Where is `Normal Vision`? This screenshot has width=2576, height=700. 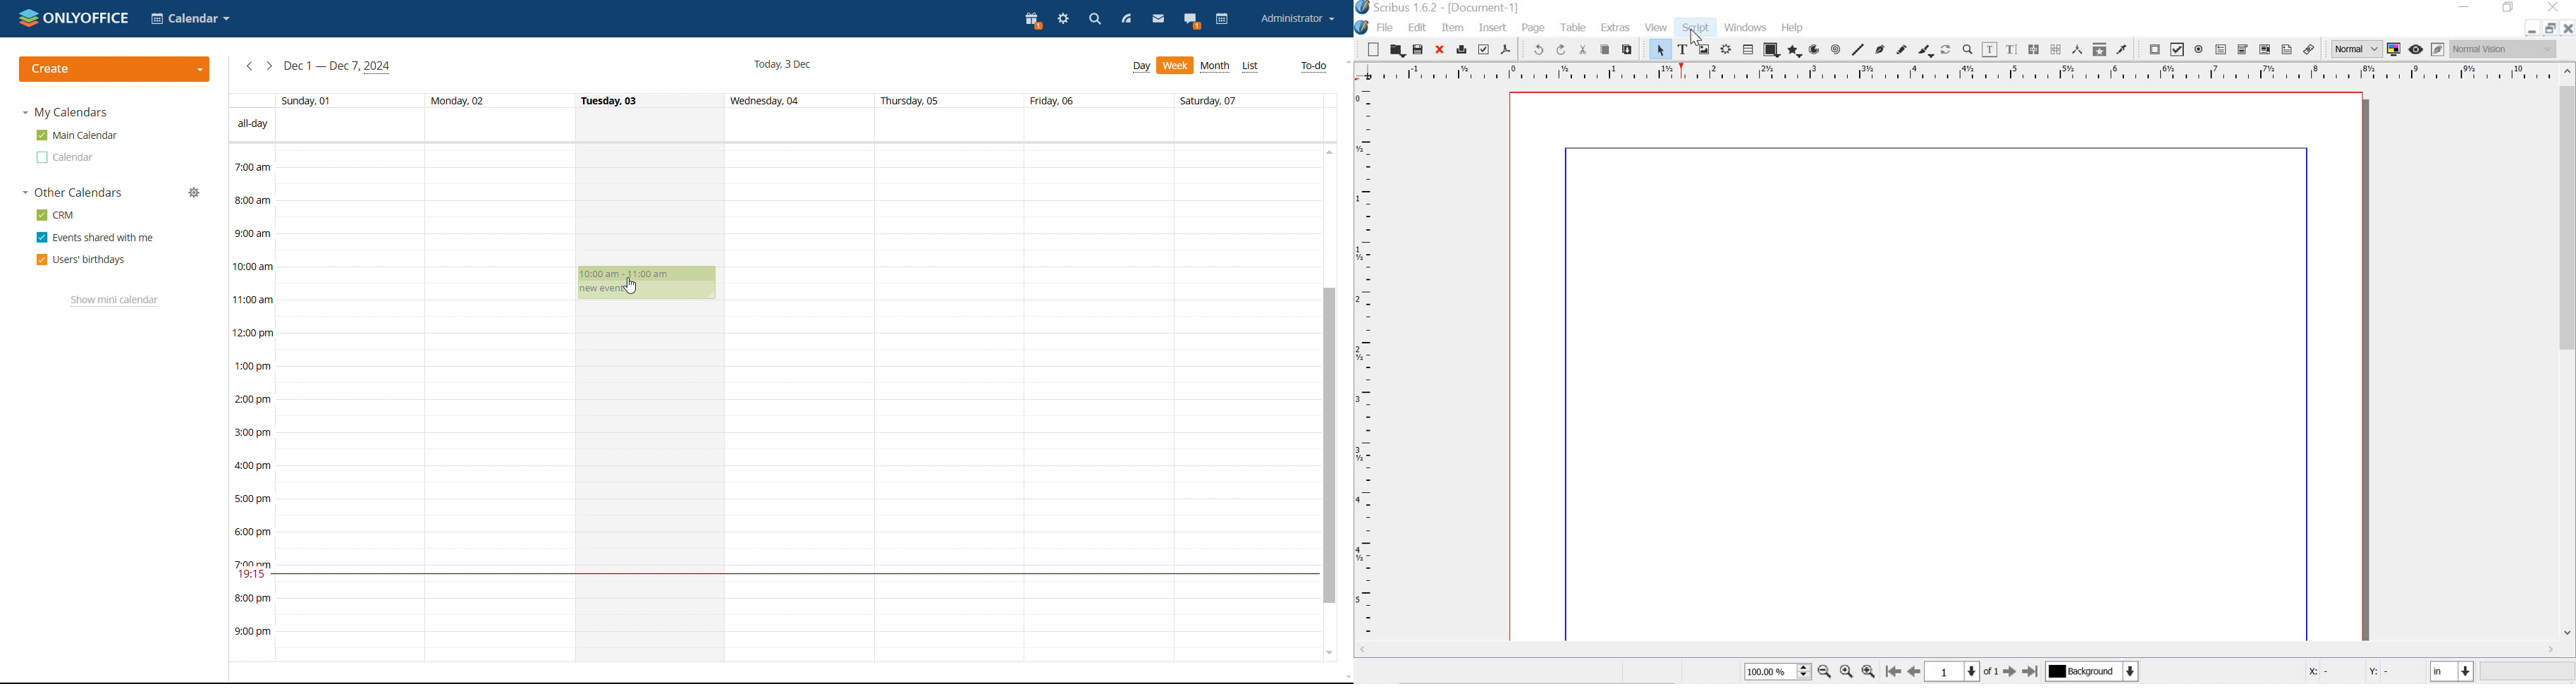
Normal Vision is located at coordinates (2503, 49).